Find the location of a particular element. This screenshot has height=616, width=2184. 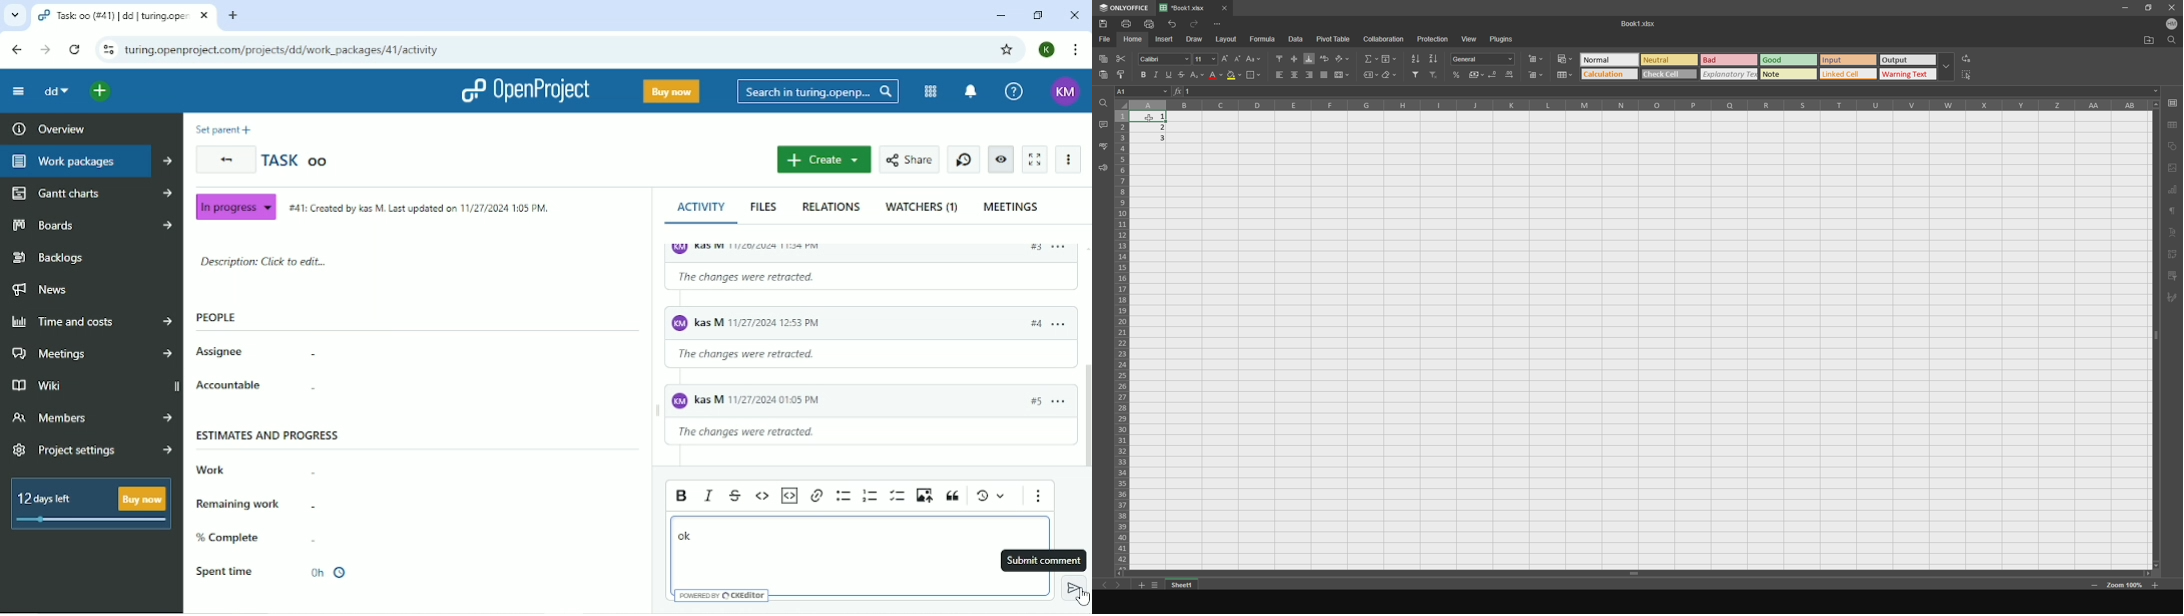

borders is located at coordinates (1253, 76).